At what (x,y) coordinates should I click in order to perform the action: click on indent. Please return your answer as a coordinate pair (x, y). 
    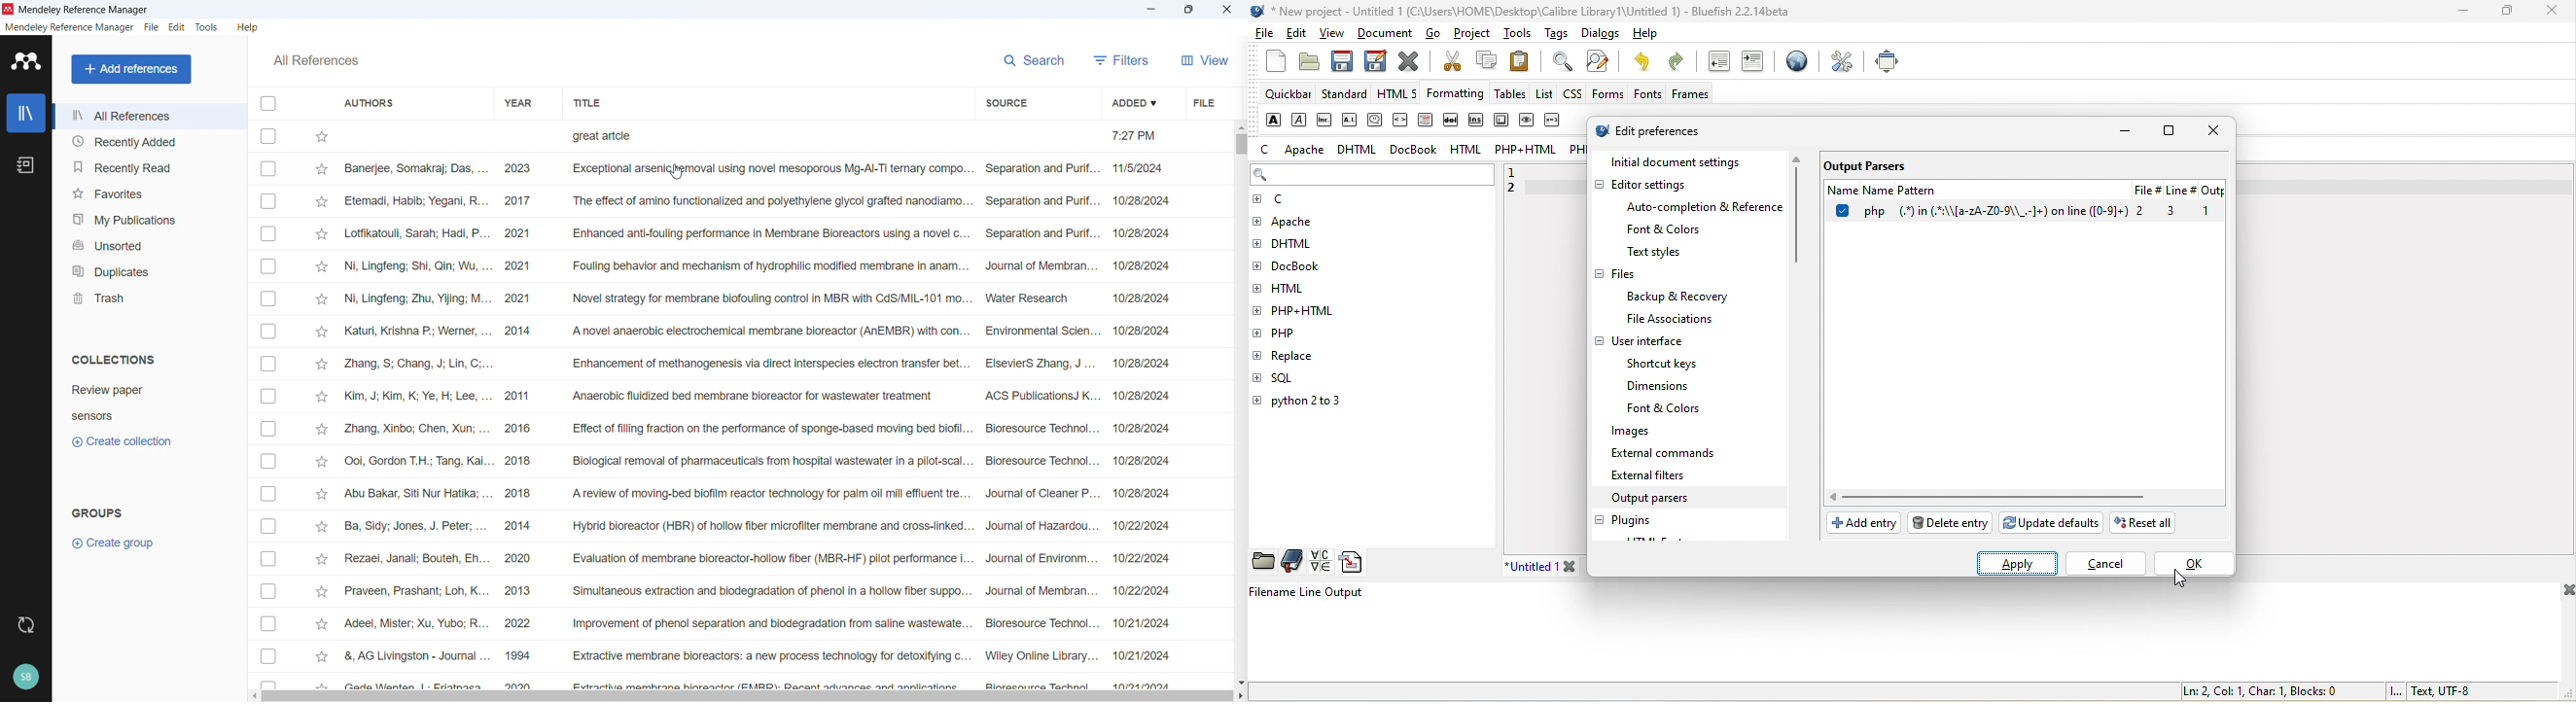
    Looking at the image, I should click on (1755, 63).